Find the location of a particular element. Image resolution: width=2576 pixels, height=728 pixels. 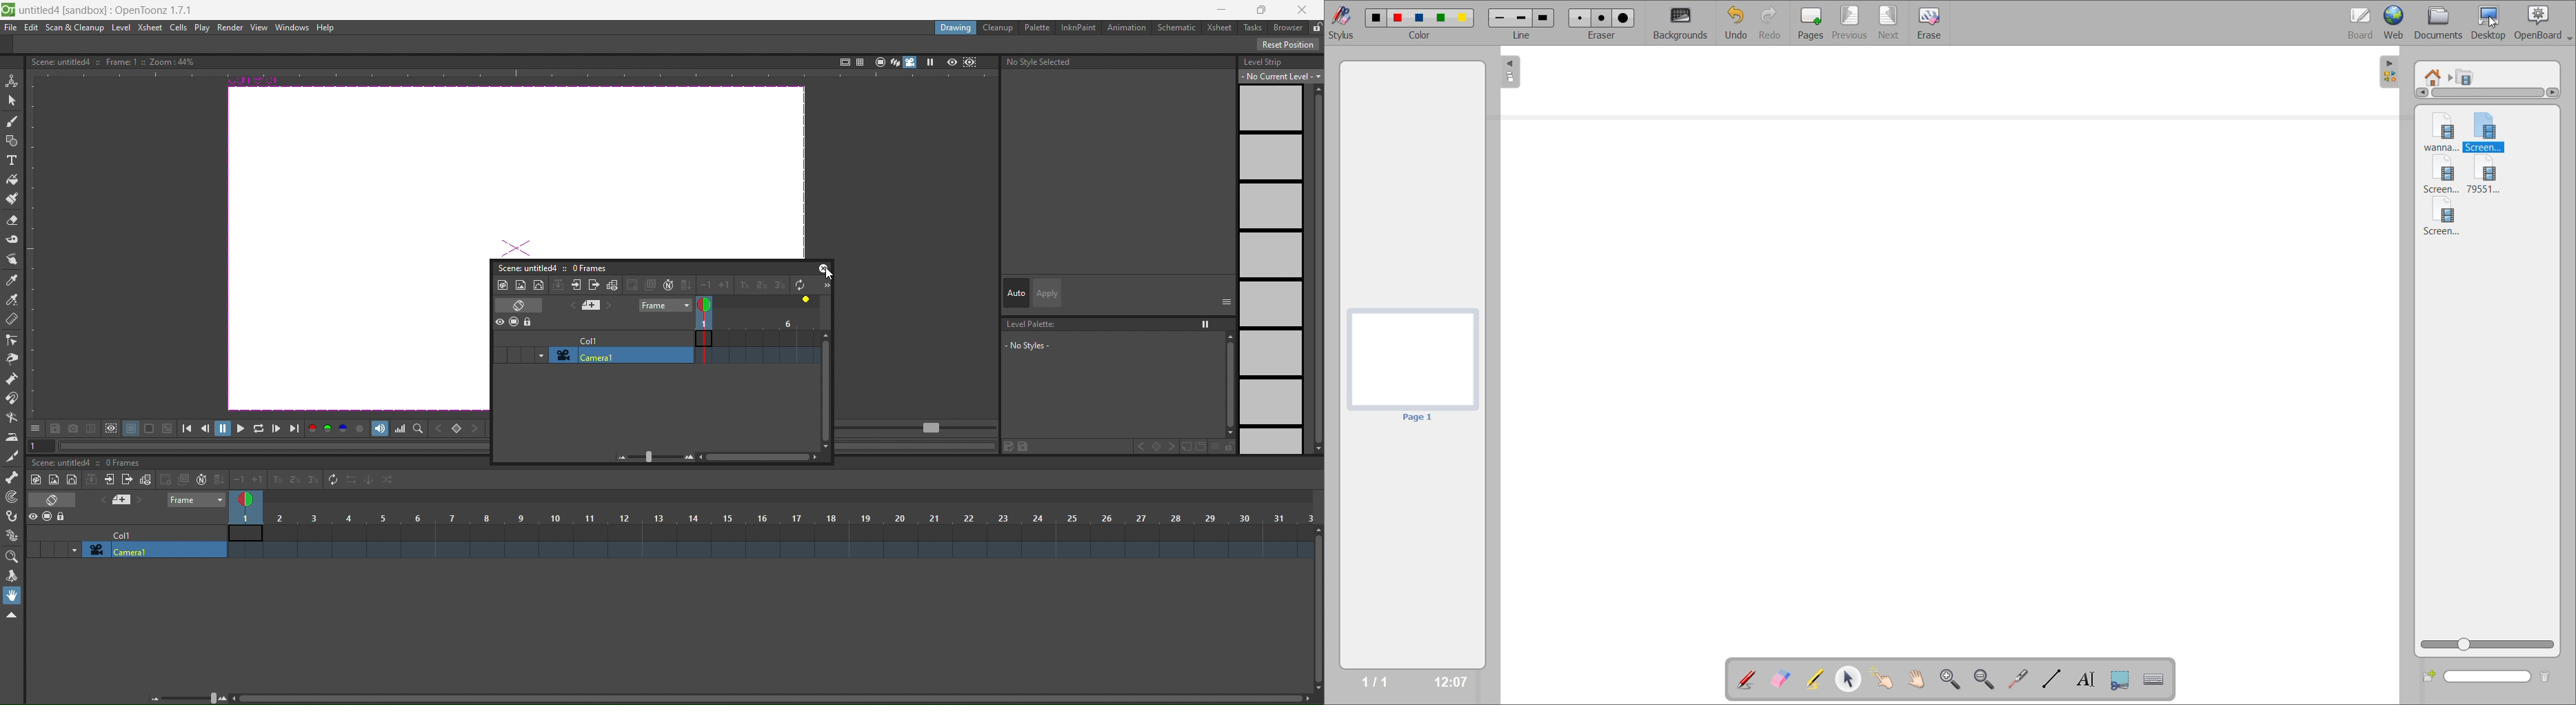

next is located at coordinates (1888, 22).